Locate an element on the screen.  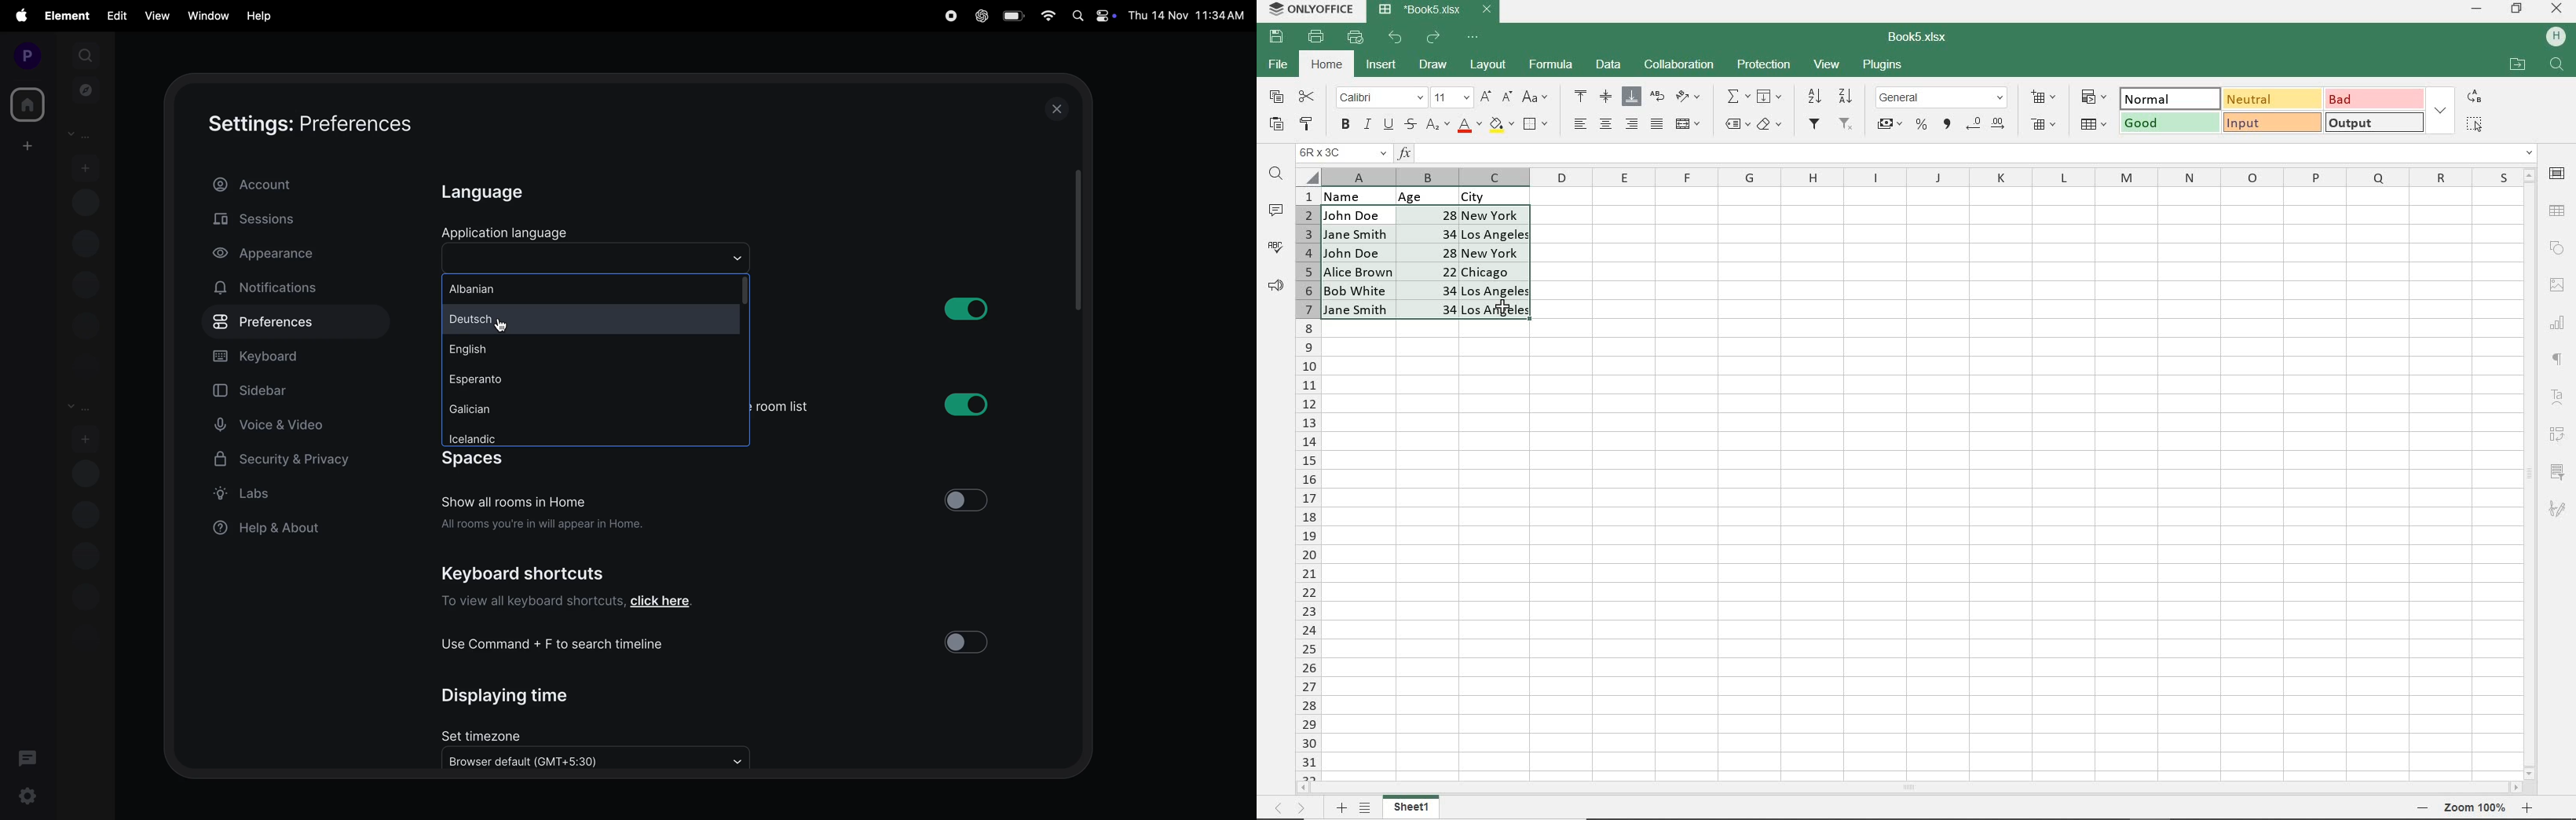
keyboard is located at coordinates (282, 359).